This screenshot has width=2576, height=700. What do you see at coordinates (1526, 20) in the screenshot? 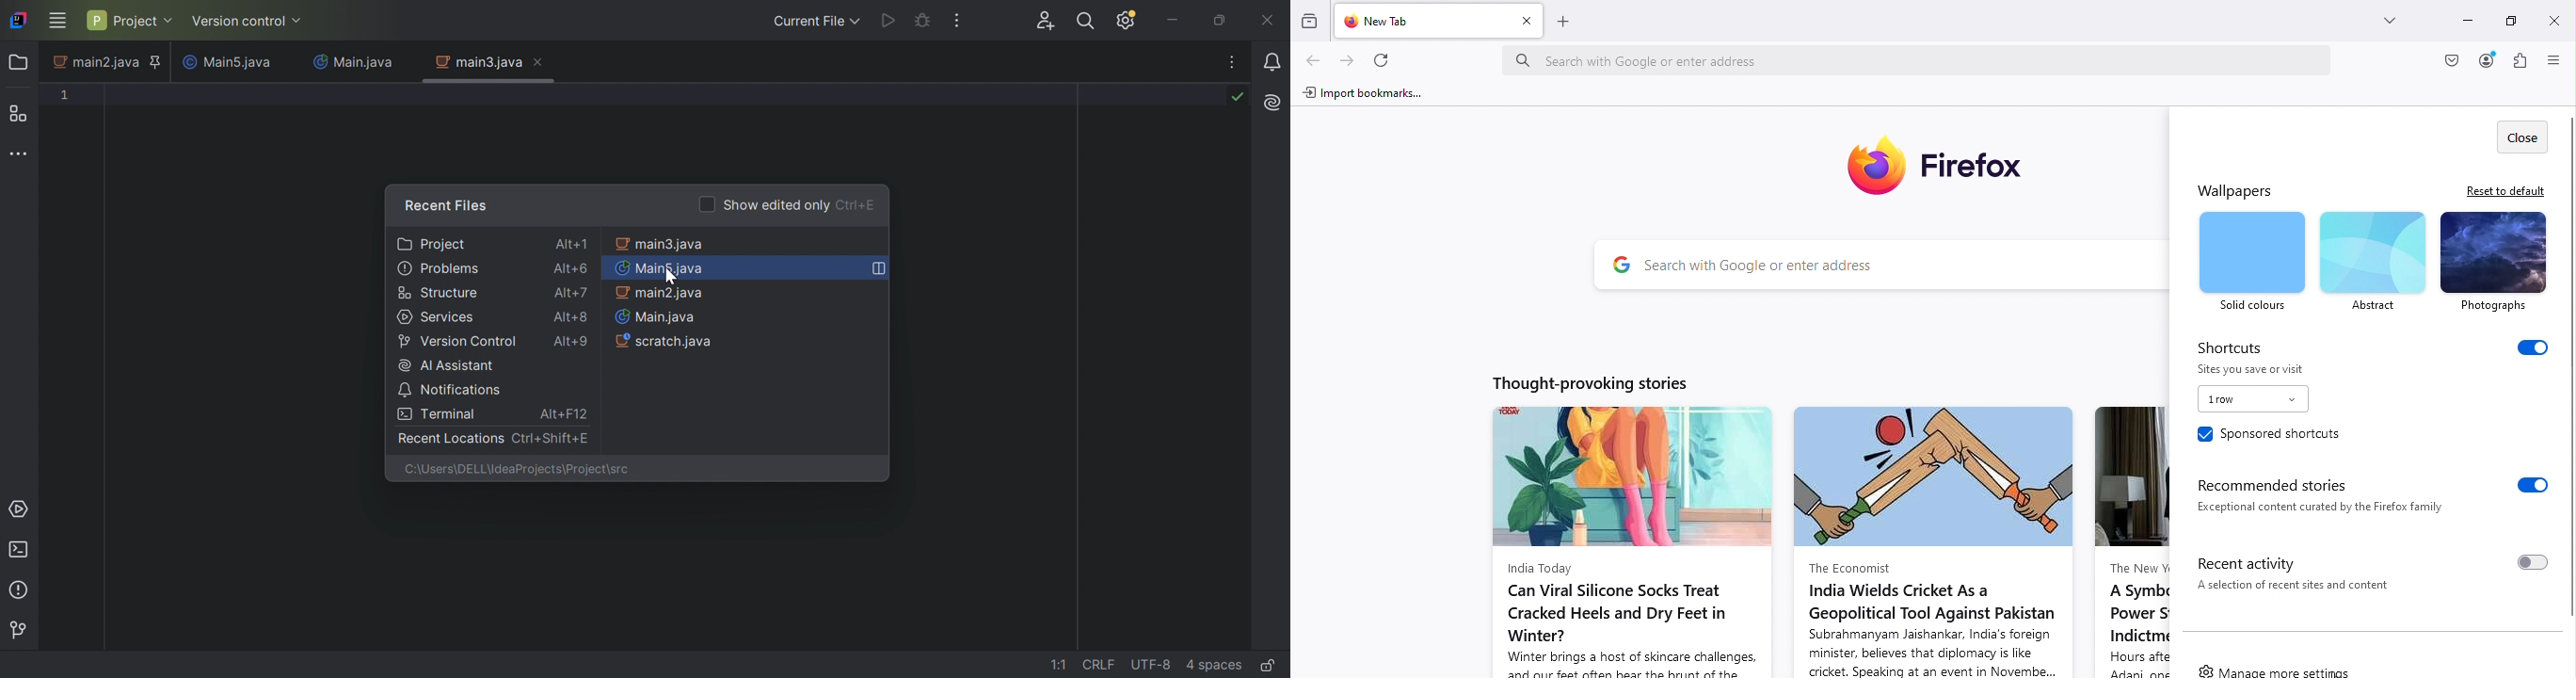
I see `Close tab` at bounding box center [1526, 20].